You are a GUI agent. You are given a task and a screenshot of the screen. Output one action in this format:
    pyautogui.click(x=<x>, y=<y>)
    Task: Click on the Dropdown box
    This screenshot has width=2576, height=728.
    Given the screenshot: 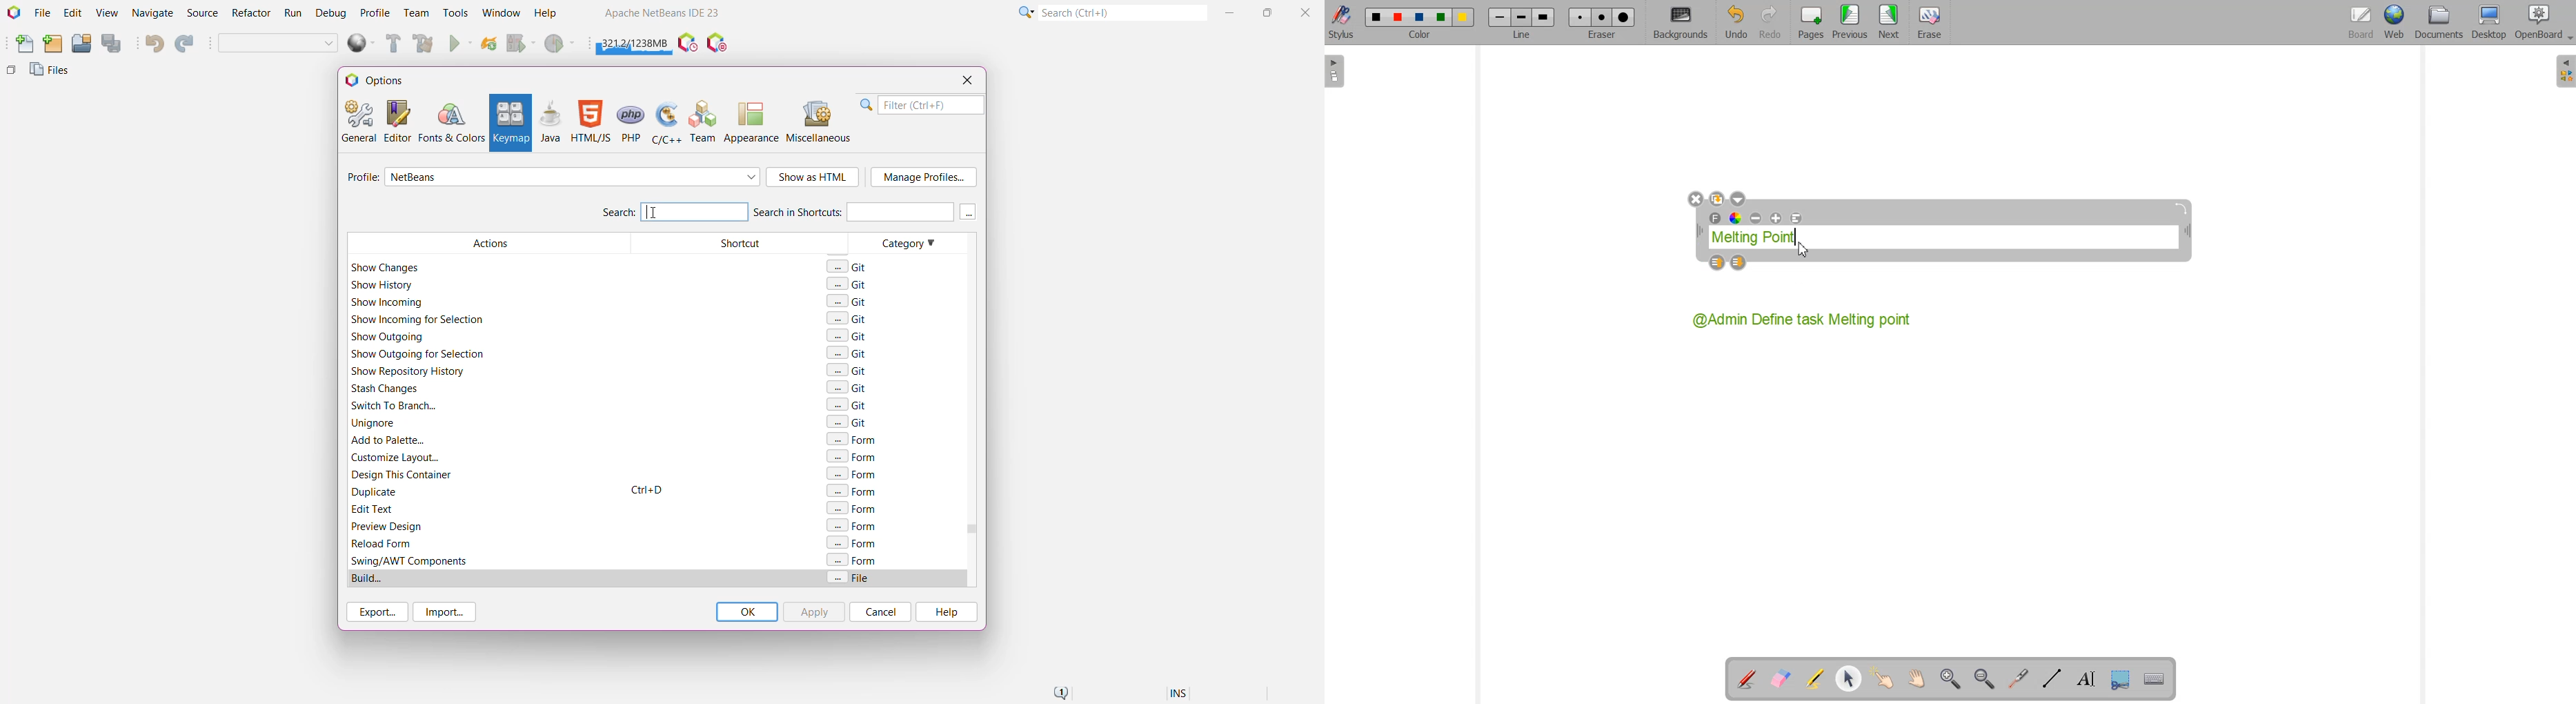 What is the action you would take?
    pyautogui.click(x=2569, y=40)
    